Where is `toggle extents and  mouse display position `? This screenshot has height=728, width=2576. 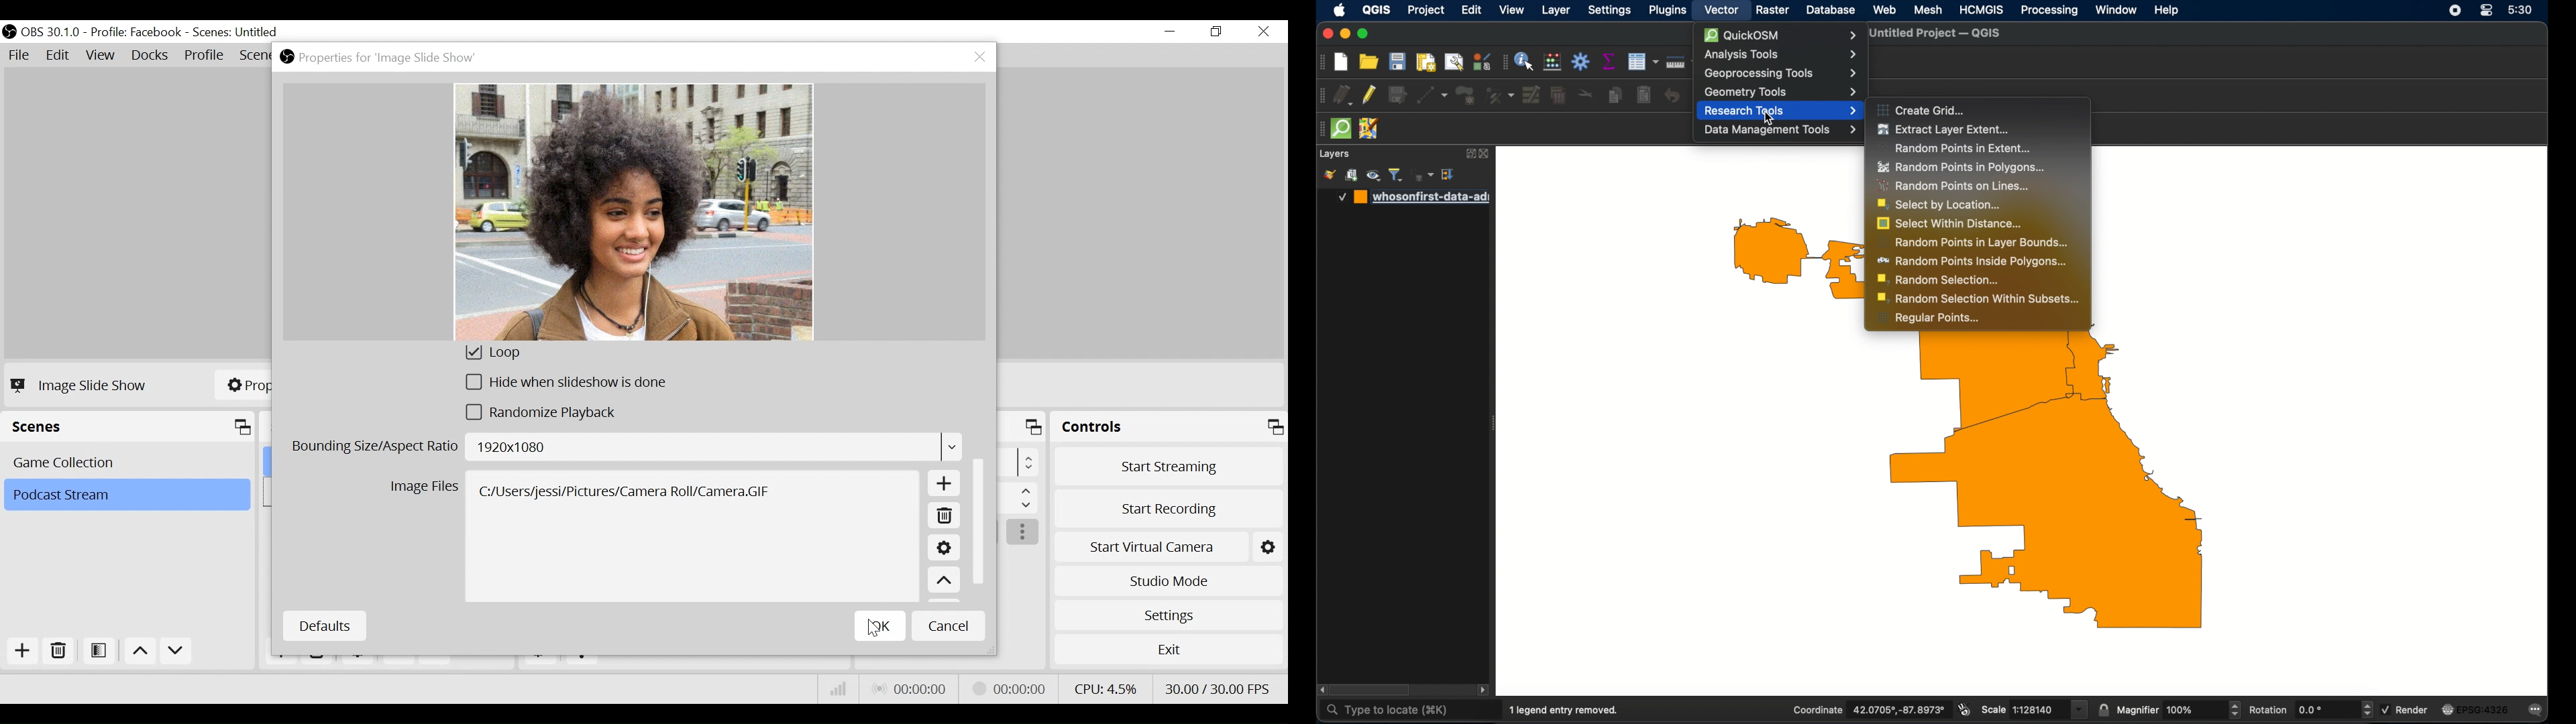 toggle extents and  mouse display position  is located at coordinates (1964, 709).